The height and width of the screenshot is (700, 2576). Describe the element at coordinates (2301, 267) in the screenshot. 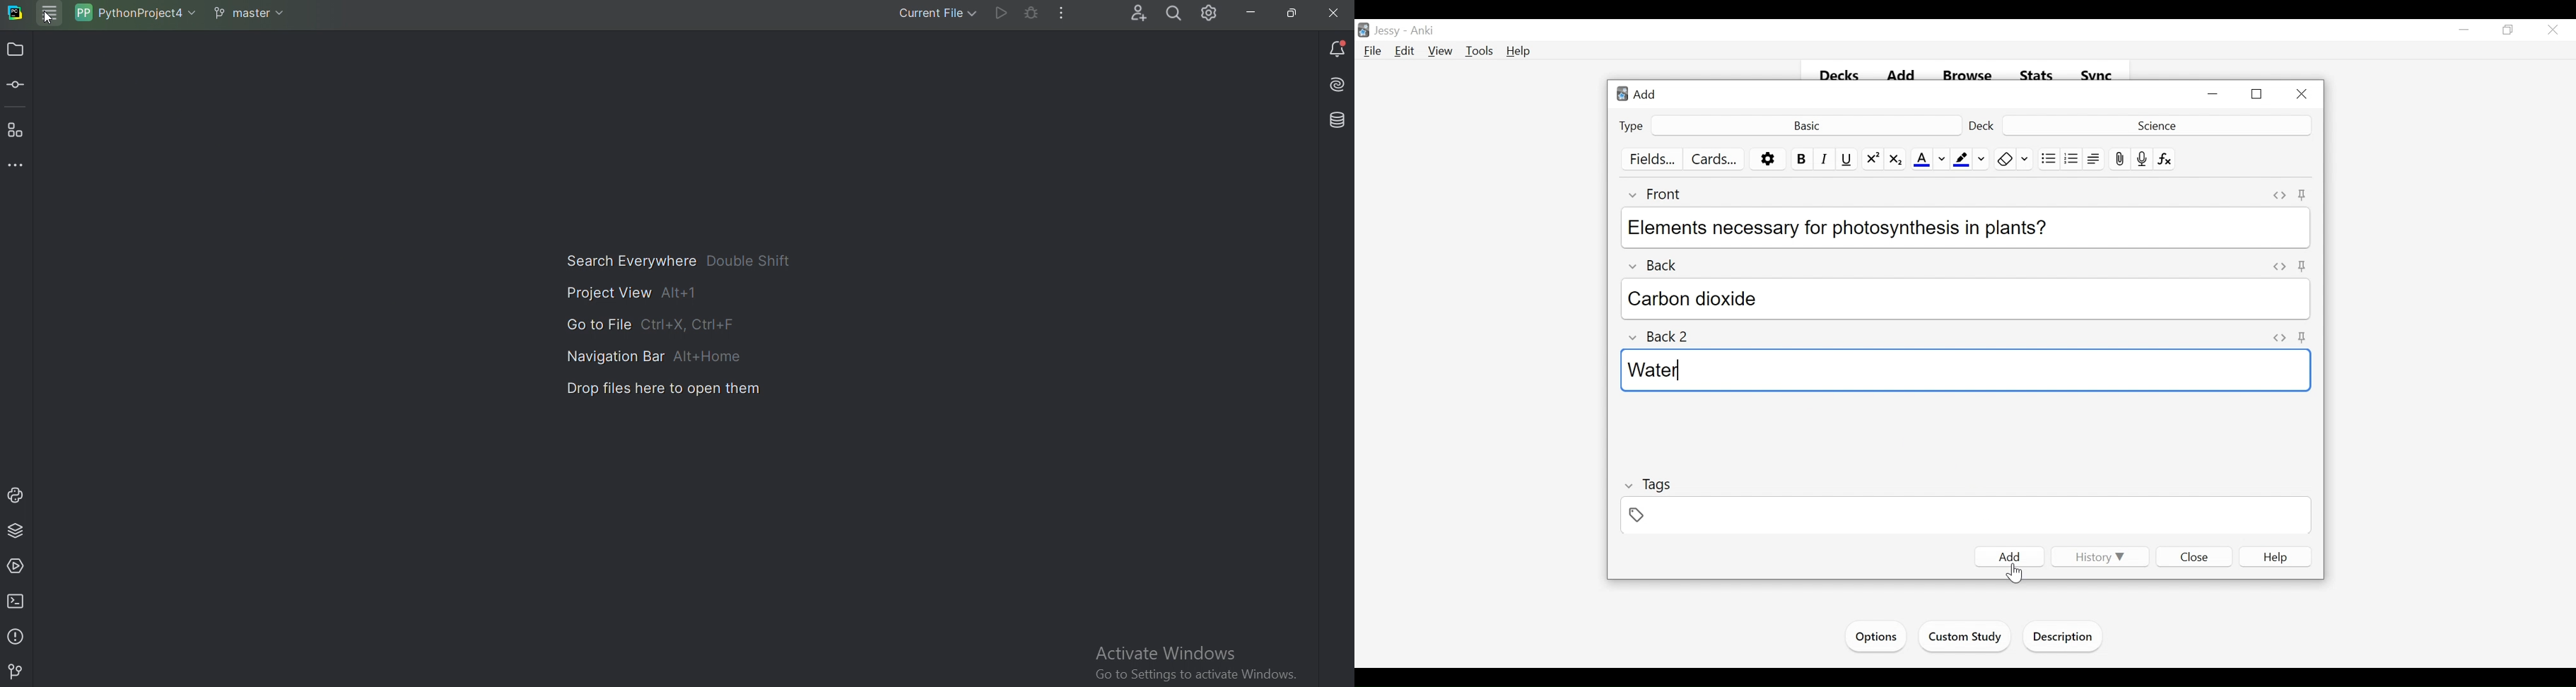

I see `Toggle Sticky` at that location.